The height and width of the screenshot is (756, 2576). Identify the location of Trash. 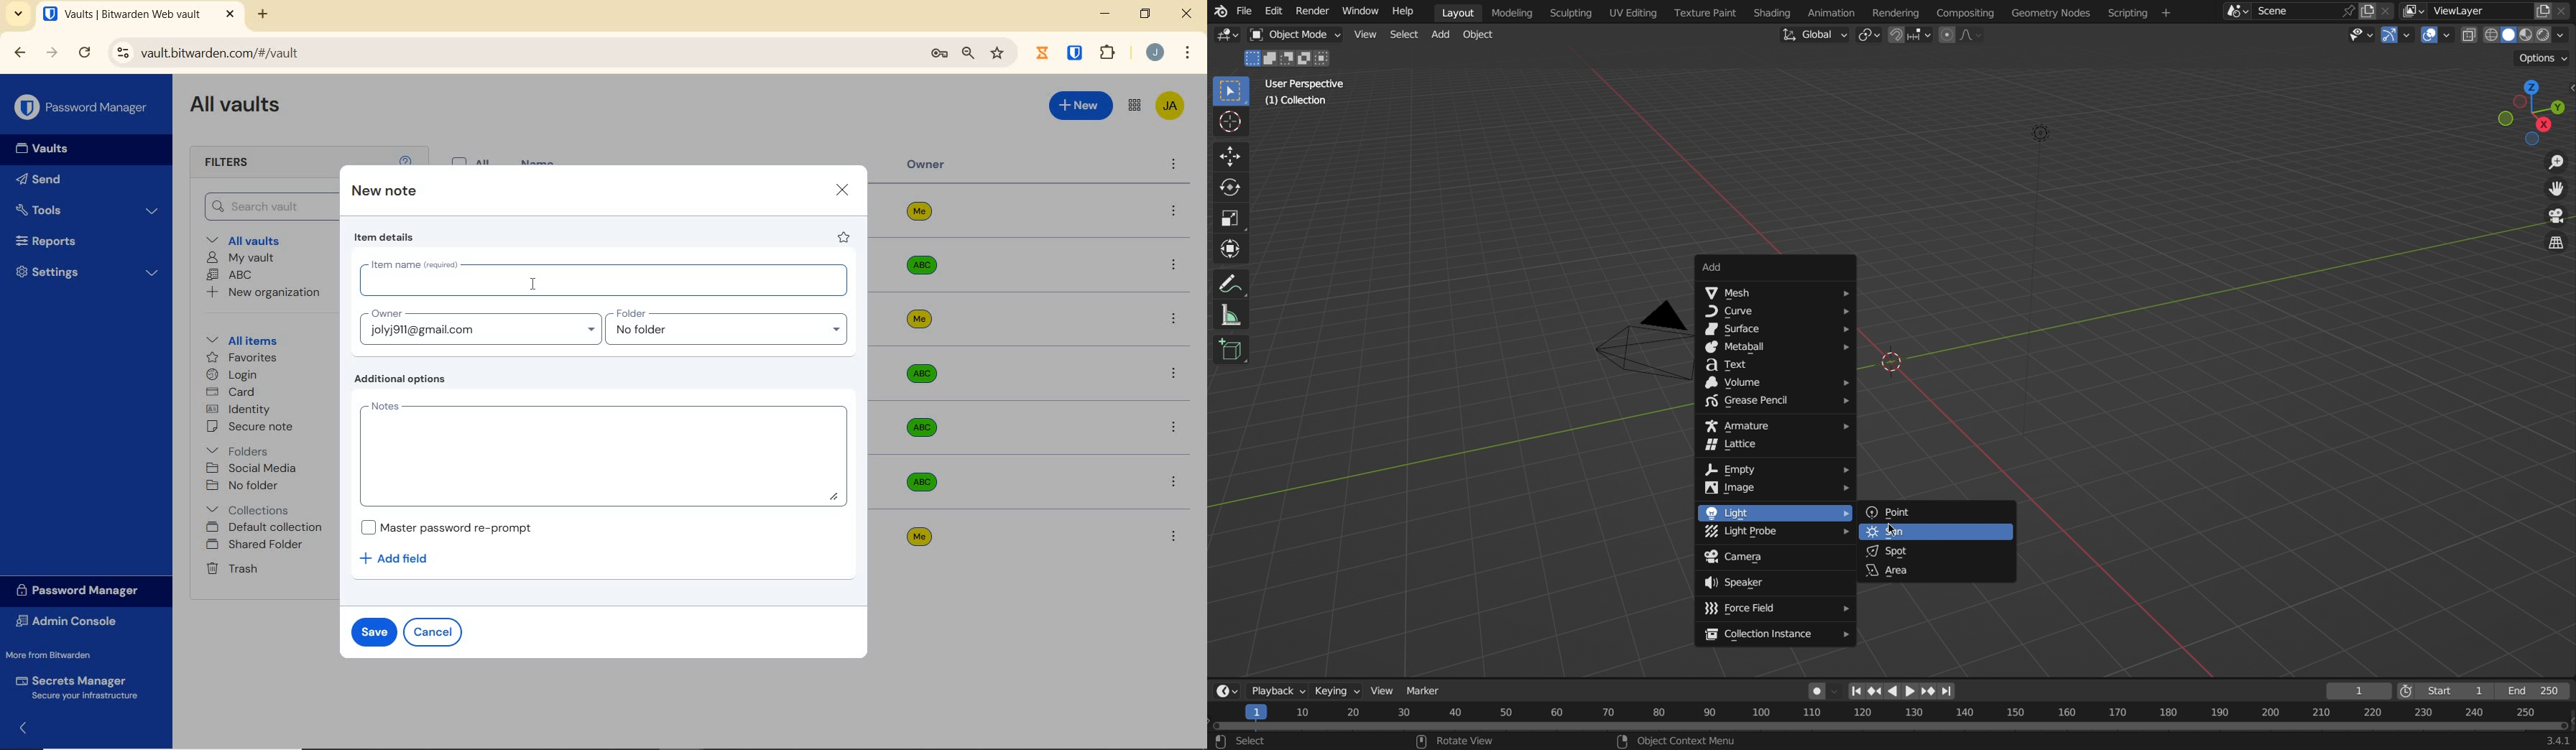
(234, 570).